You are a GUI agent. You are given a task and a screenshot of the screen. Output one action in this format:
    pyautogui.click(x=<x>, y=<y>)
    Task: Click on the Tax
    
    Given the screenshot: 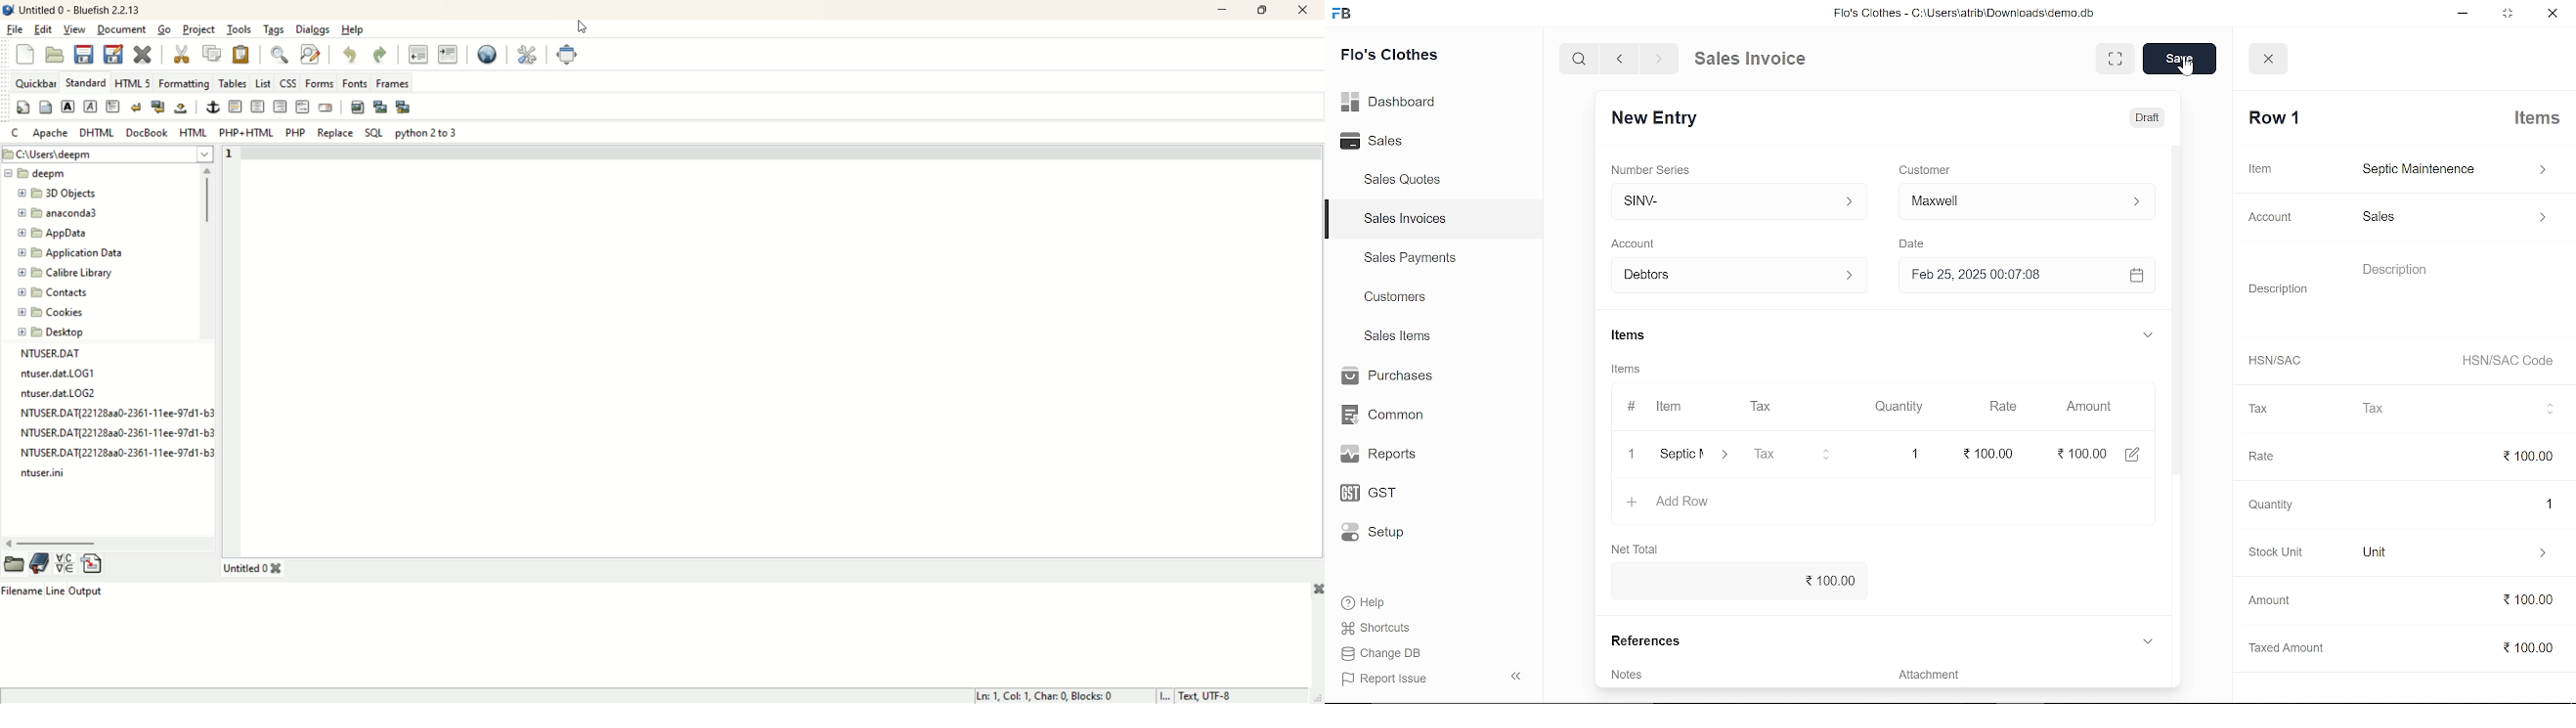 What is the action you would take?
    pyautogui.click(x=1775, y=408)
    